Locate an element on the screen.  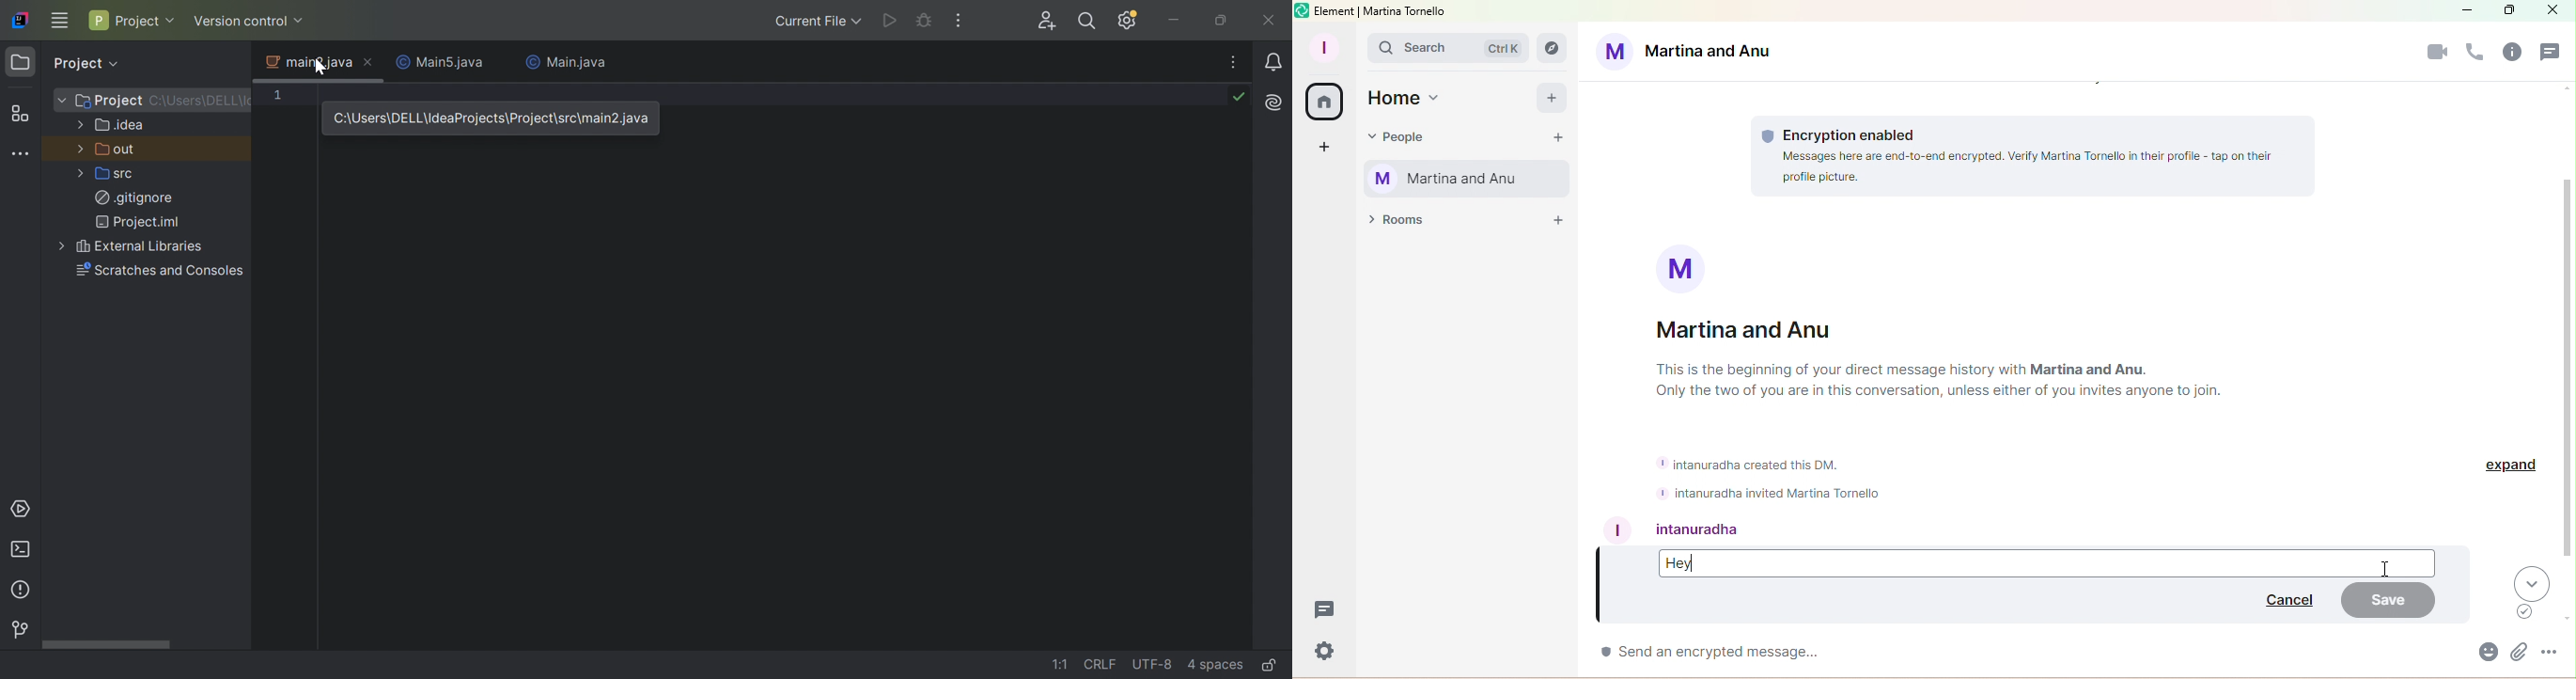
Scroll to most recent messages is located at coordinates (2533, 582).